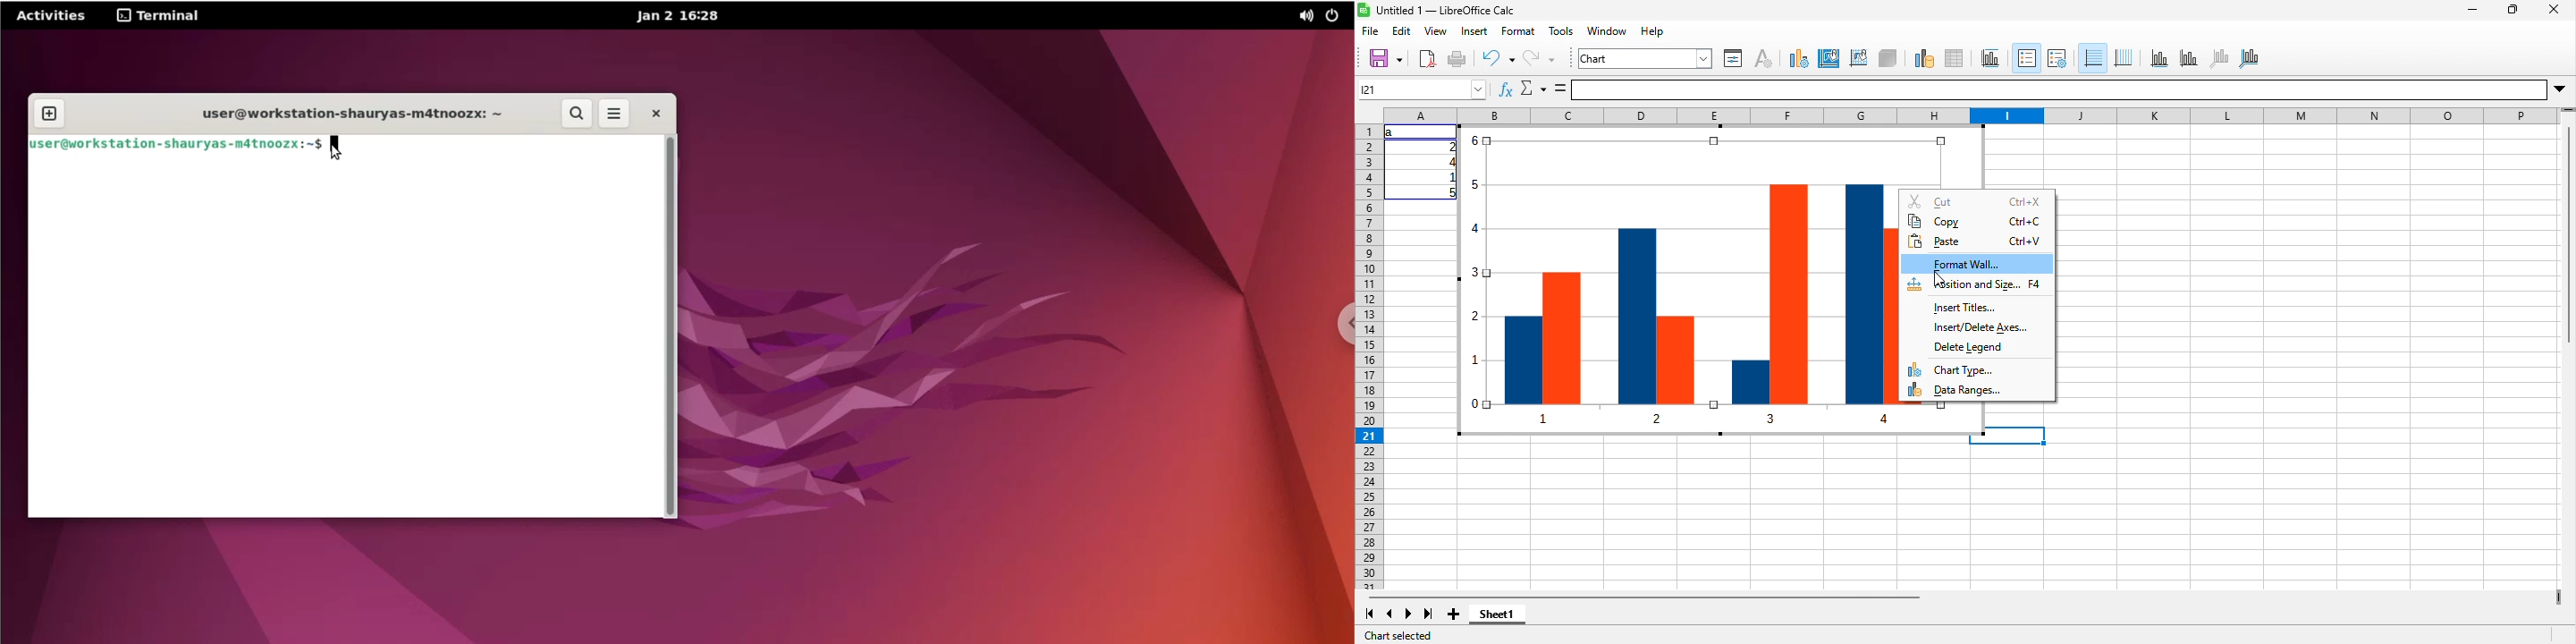 The height and width of the screenshot is (644, 2576). What do you see at coordinates (159, 17) in the screenshot?
I see `terminal` at bounding box center [159, 17].